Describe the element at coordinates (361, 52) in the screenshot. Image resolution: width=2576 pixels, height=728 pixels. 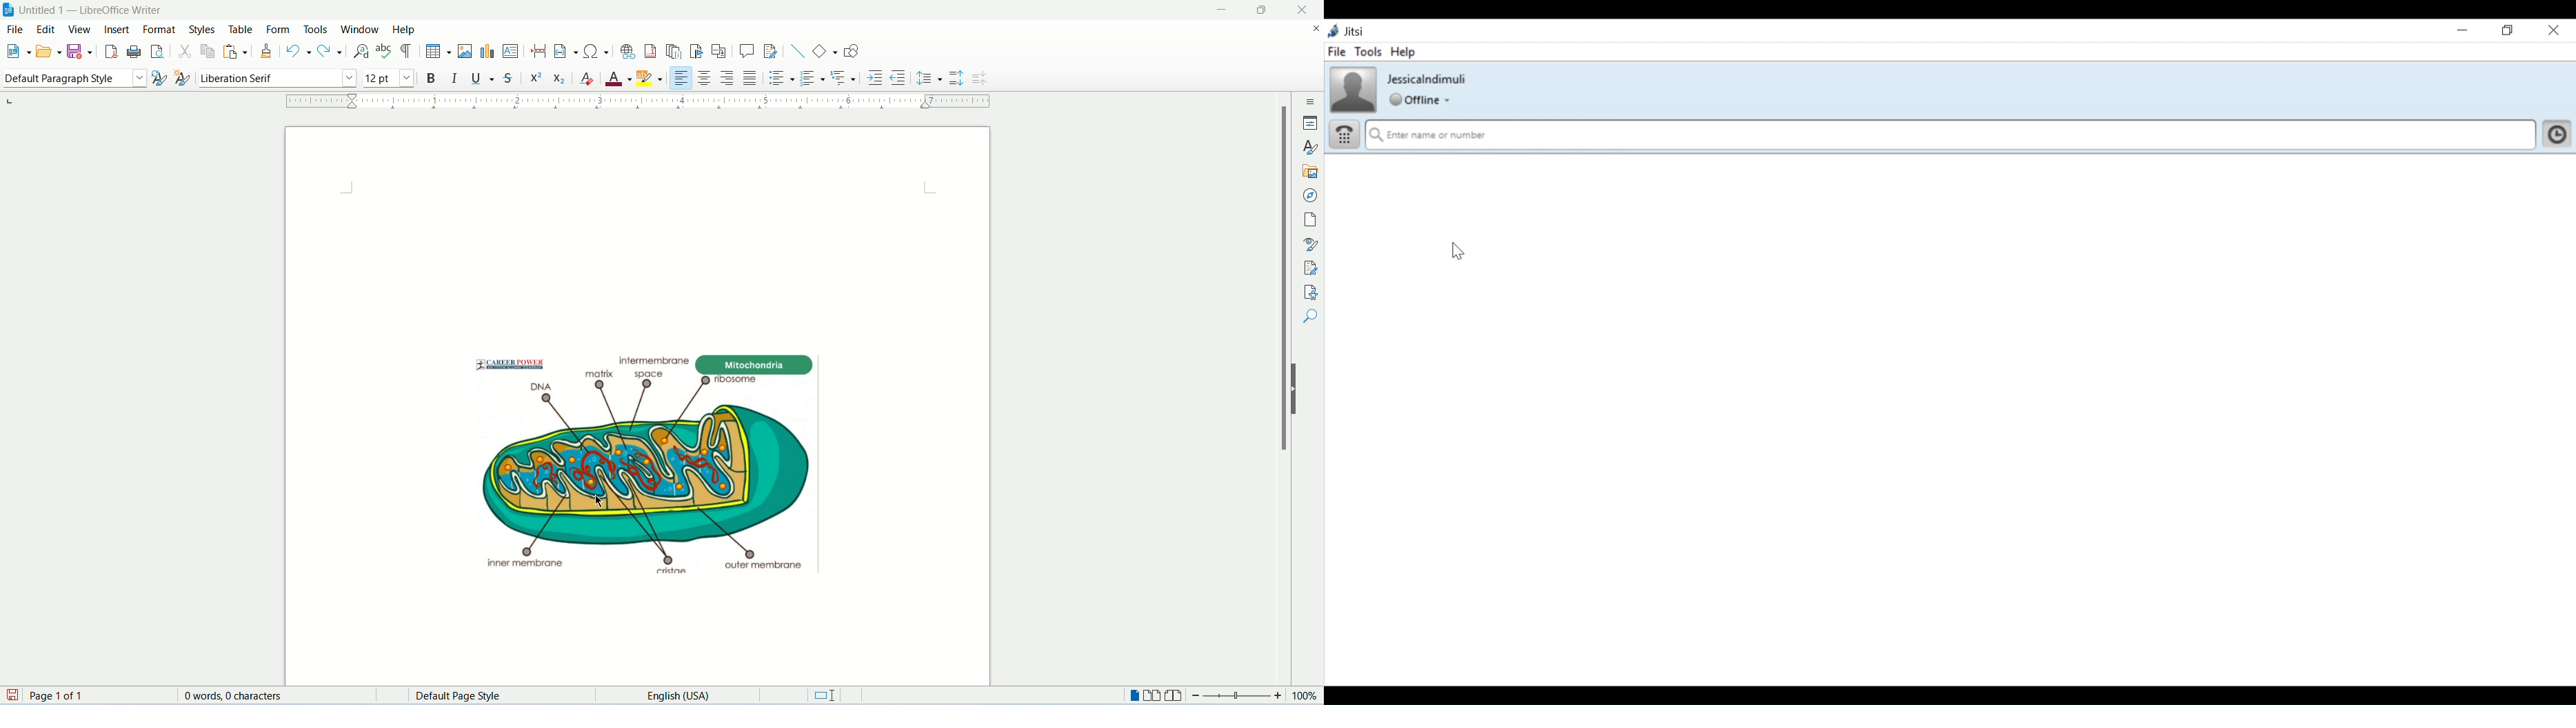
I see `find and replace` at that location.